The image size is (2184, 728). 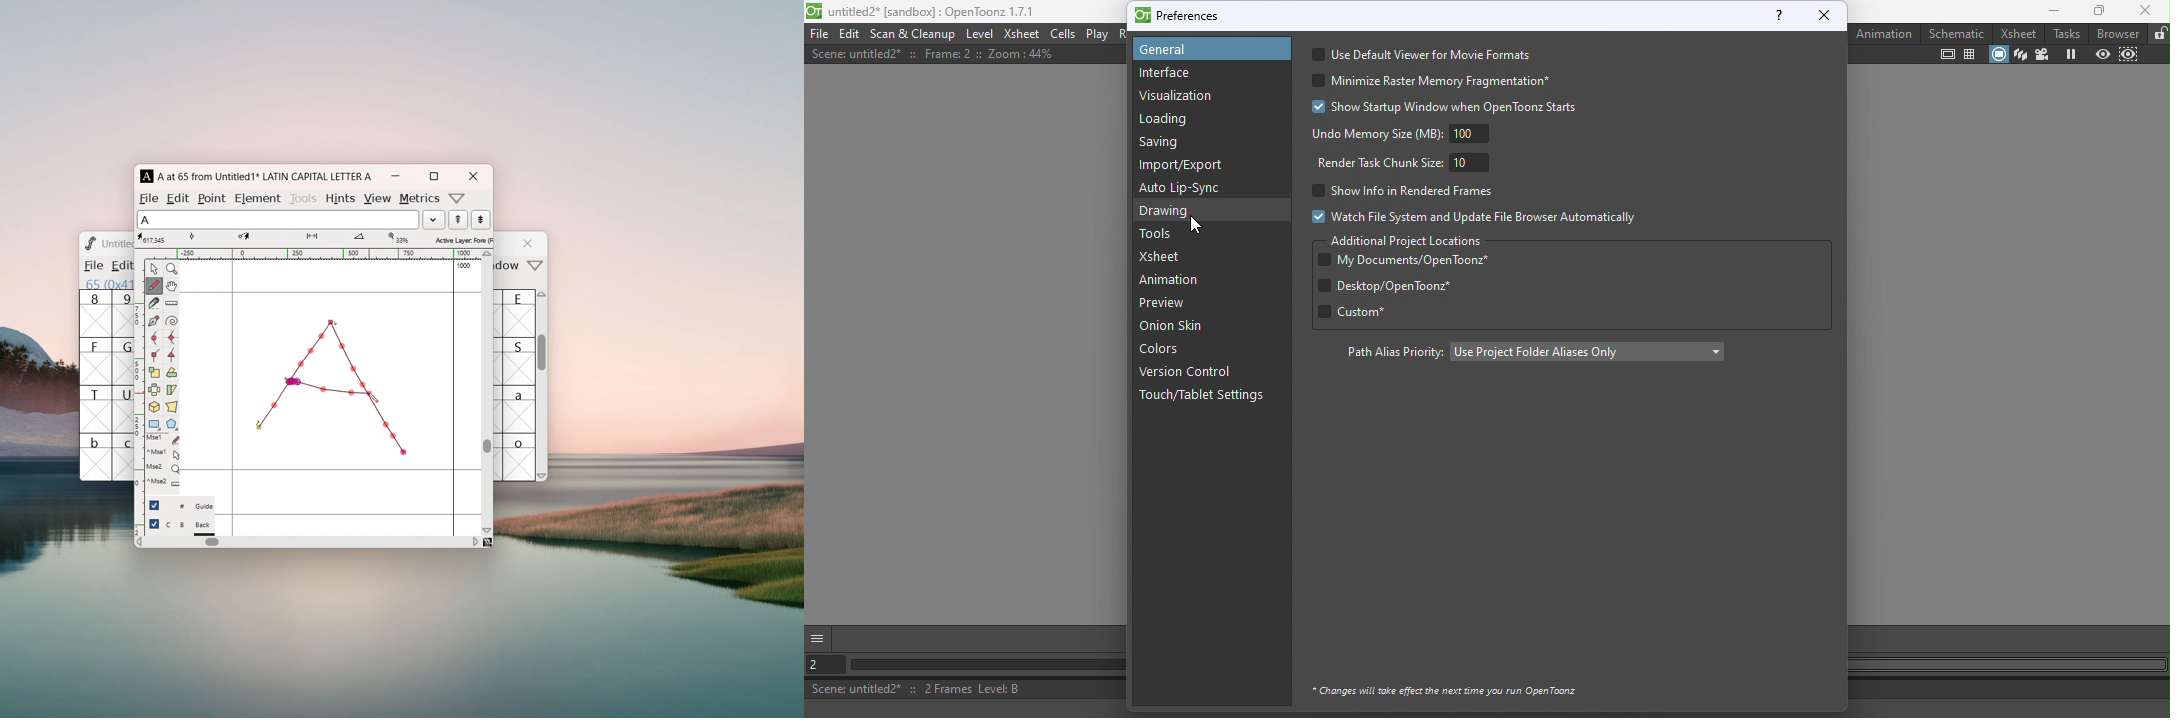 What do you see at coordinates (1377, 286) in the screenshot?
I see `Desktop/OpenToonz*` at bounding box center [1377, 286].